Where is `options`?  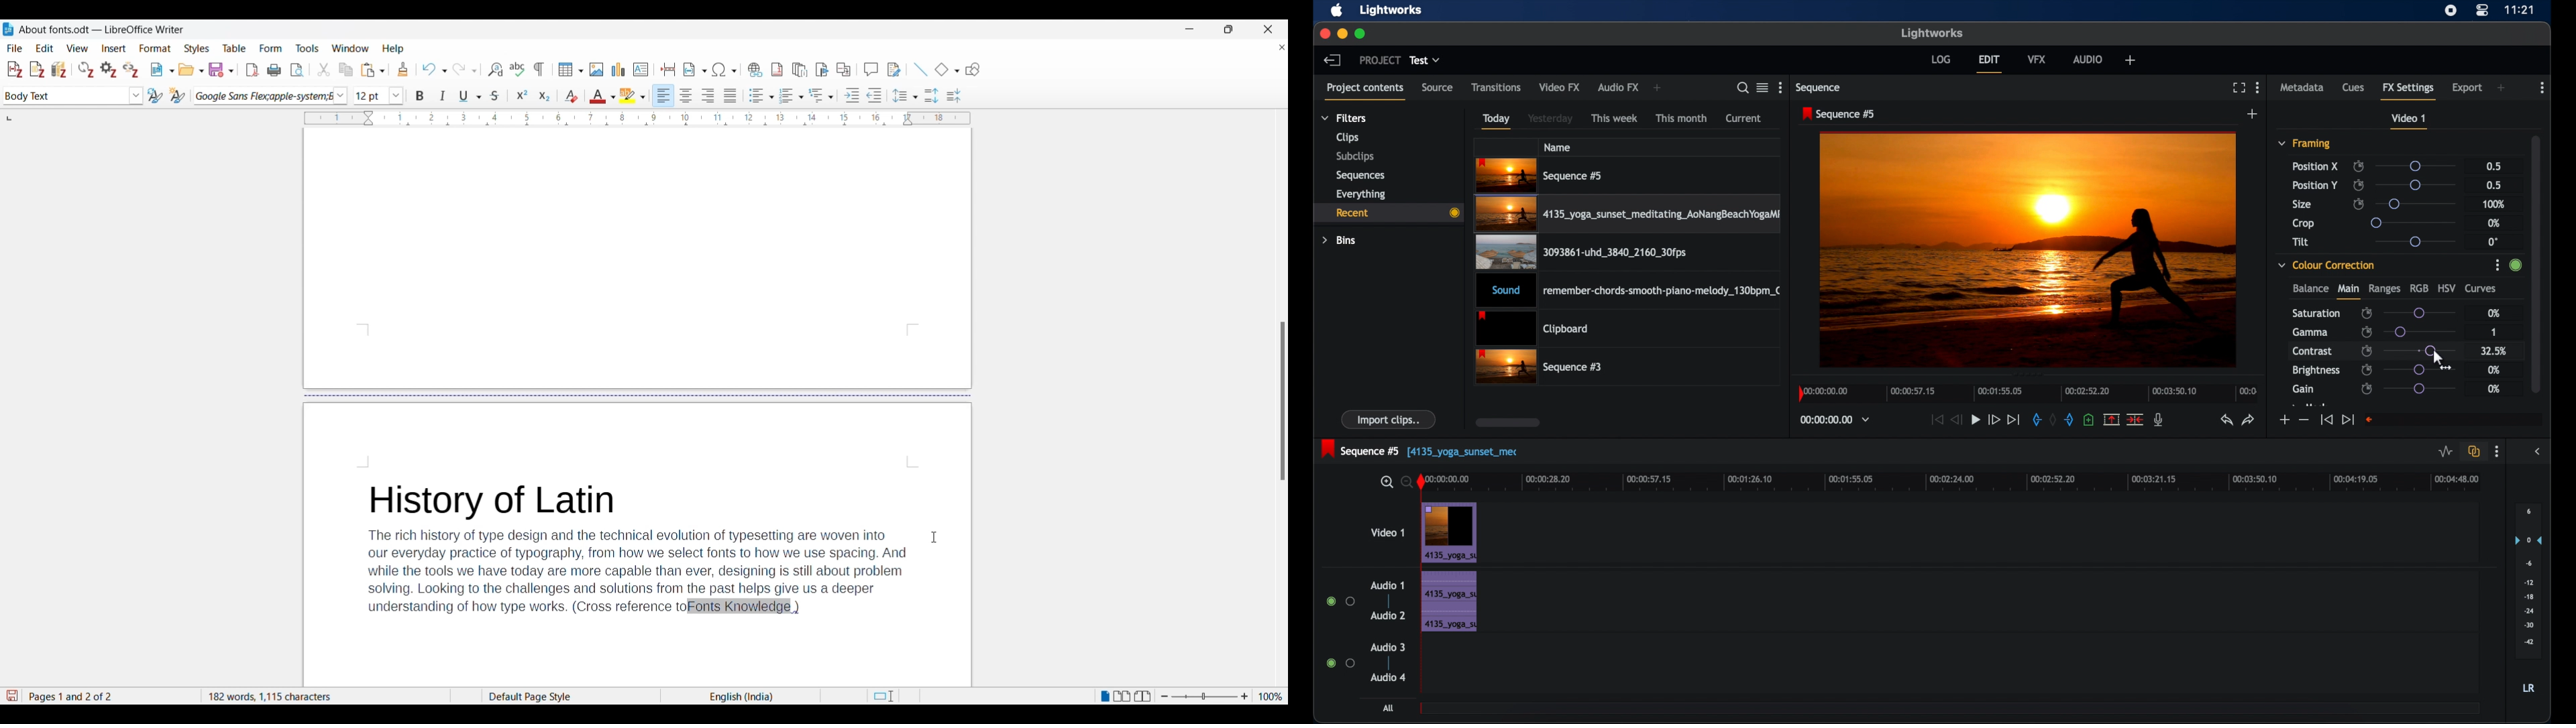 options is located at coordinates (2493, 267).